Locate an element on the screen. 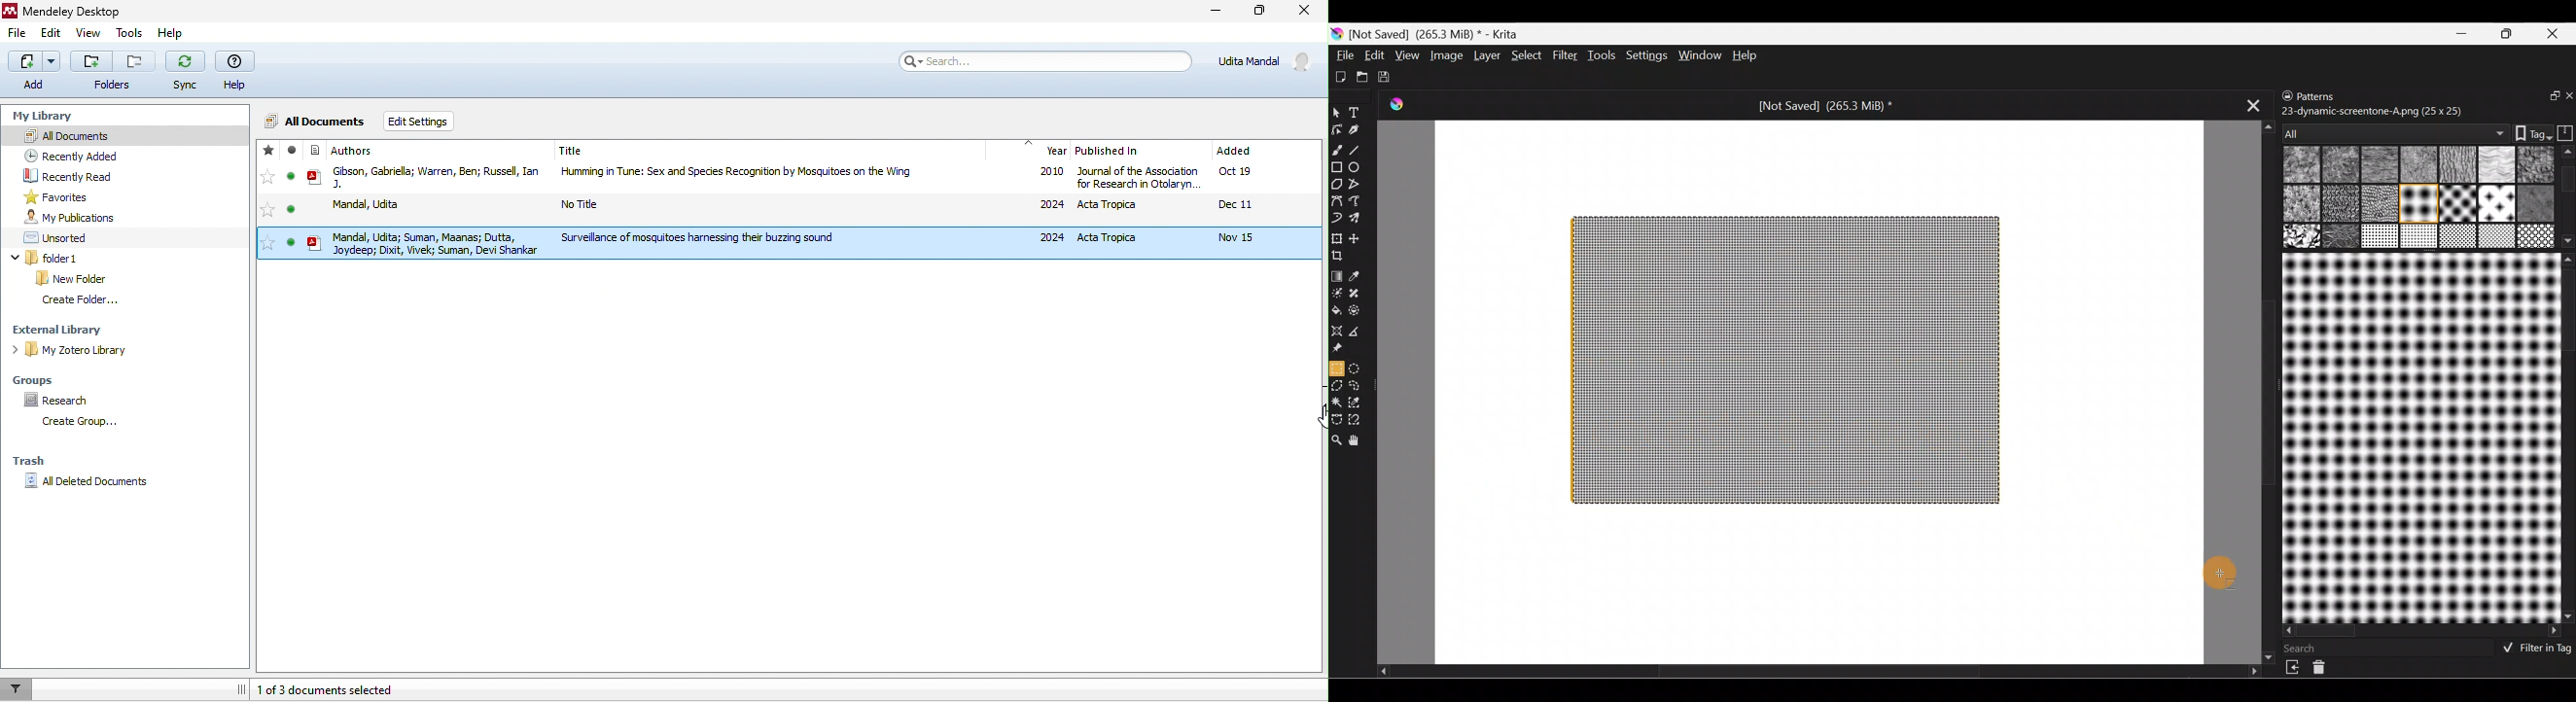  Help is located at coordinates (1746, 55).